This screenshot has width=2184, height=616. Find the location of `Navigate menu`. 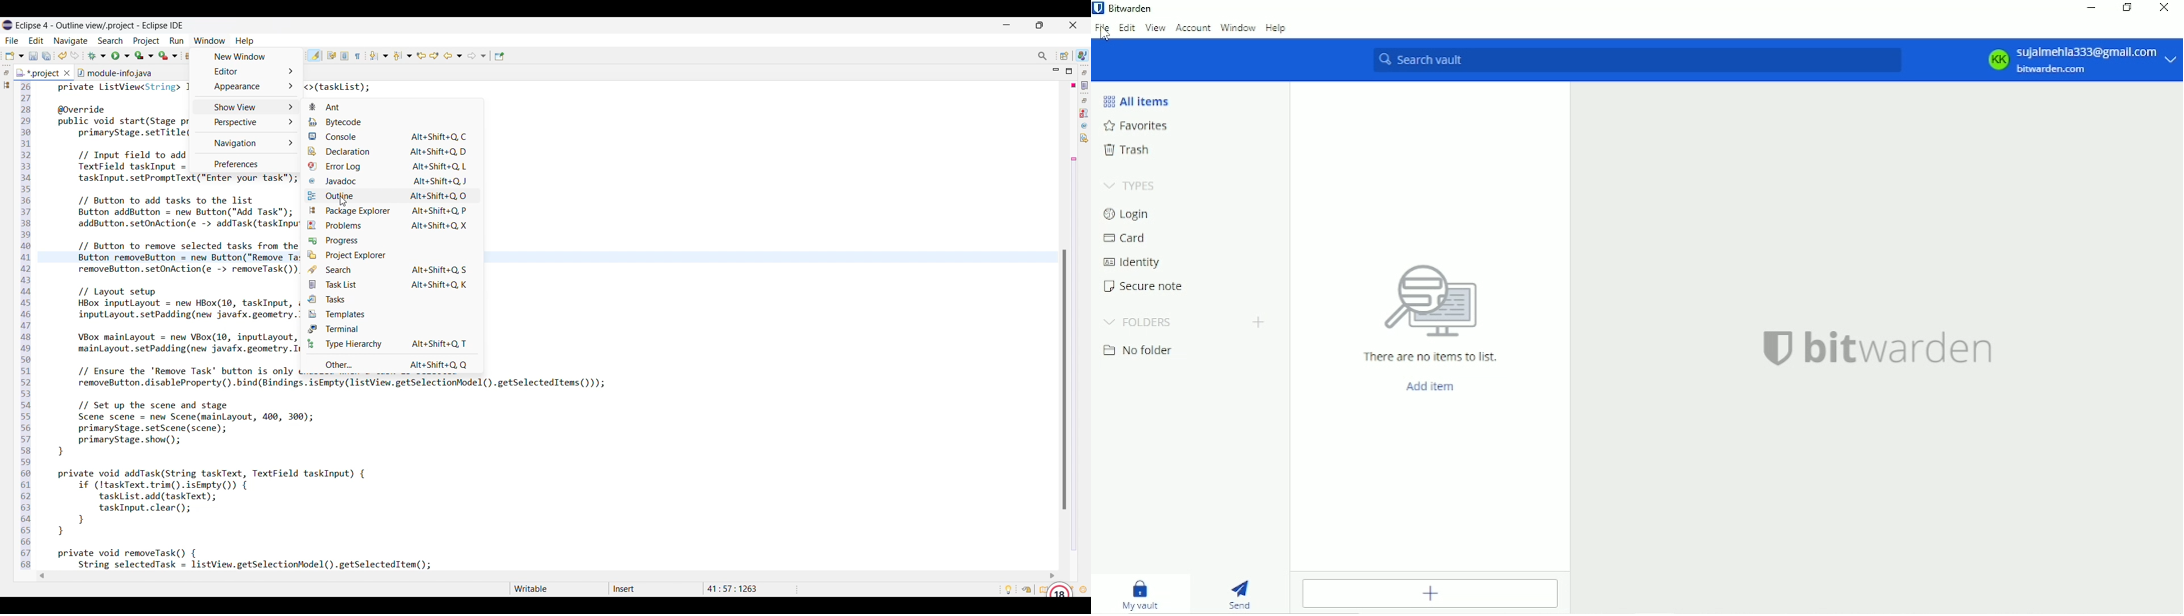

Navigate menu is located at coordinates (70, 42).